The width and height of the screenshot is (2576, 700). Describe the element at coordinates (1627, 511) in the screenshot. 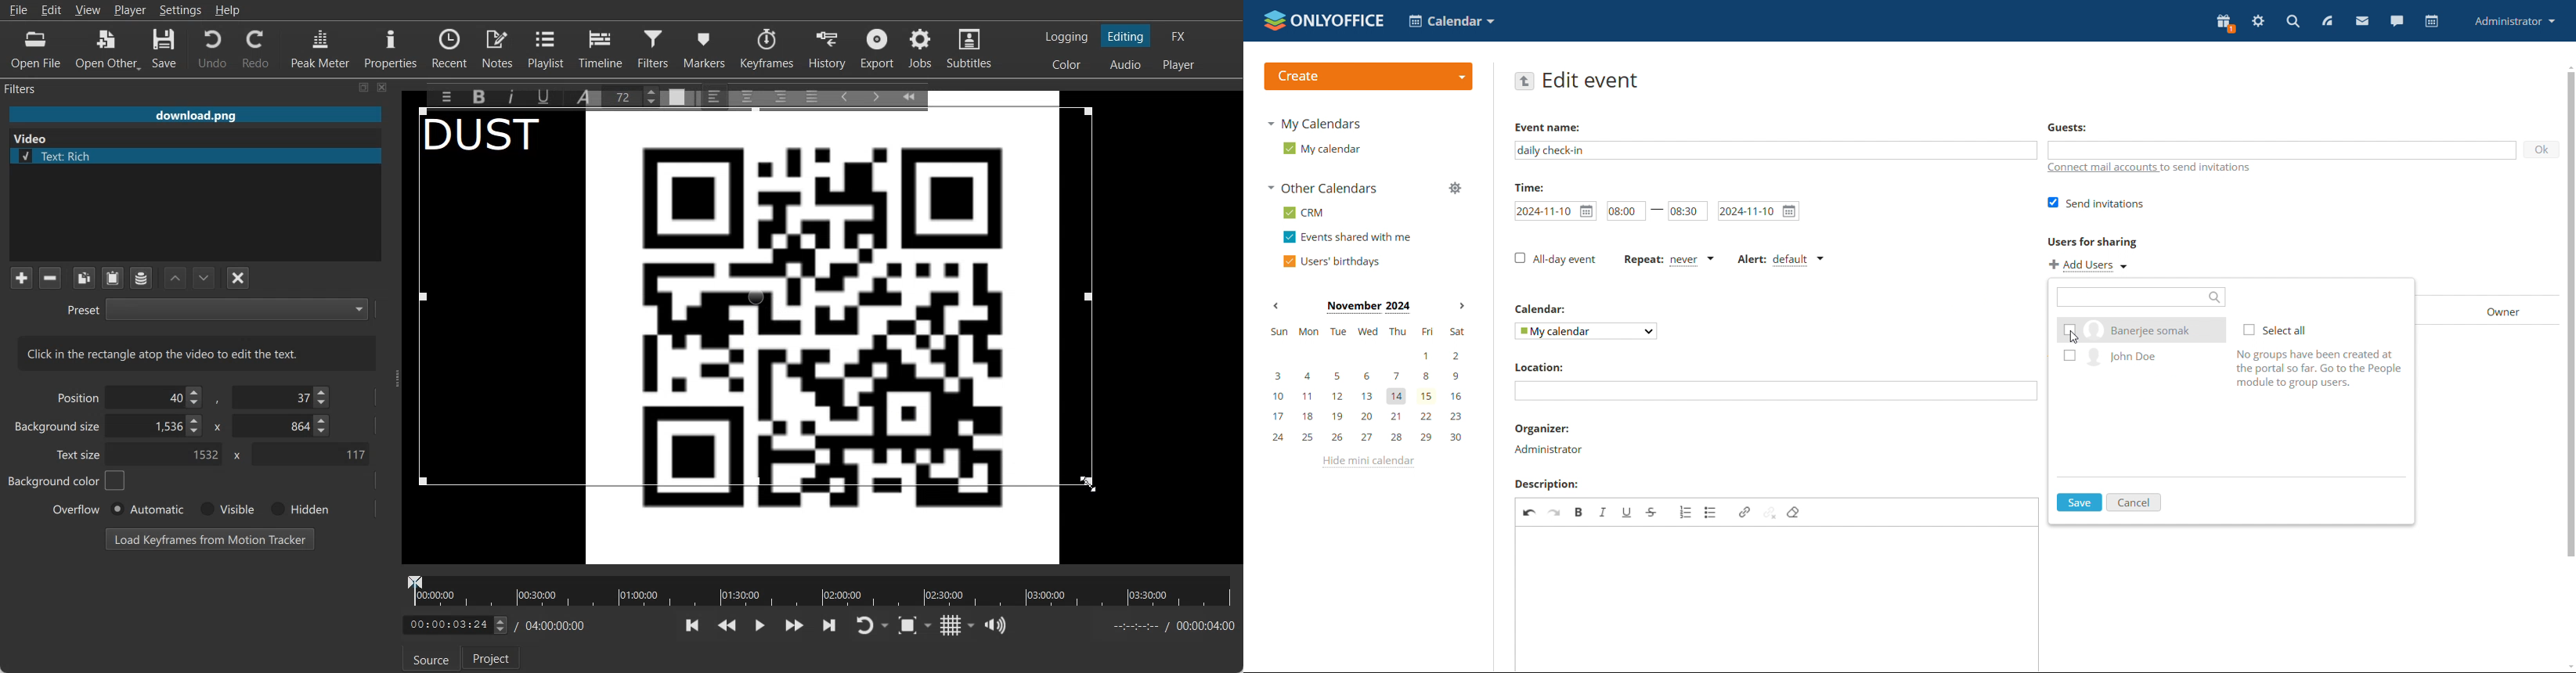

I see `underline` at that location.